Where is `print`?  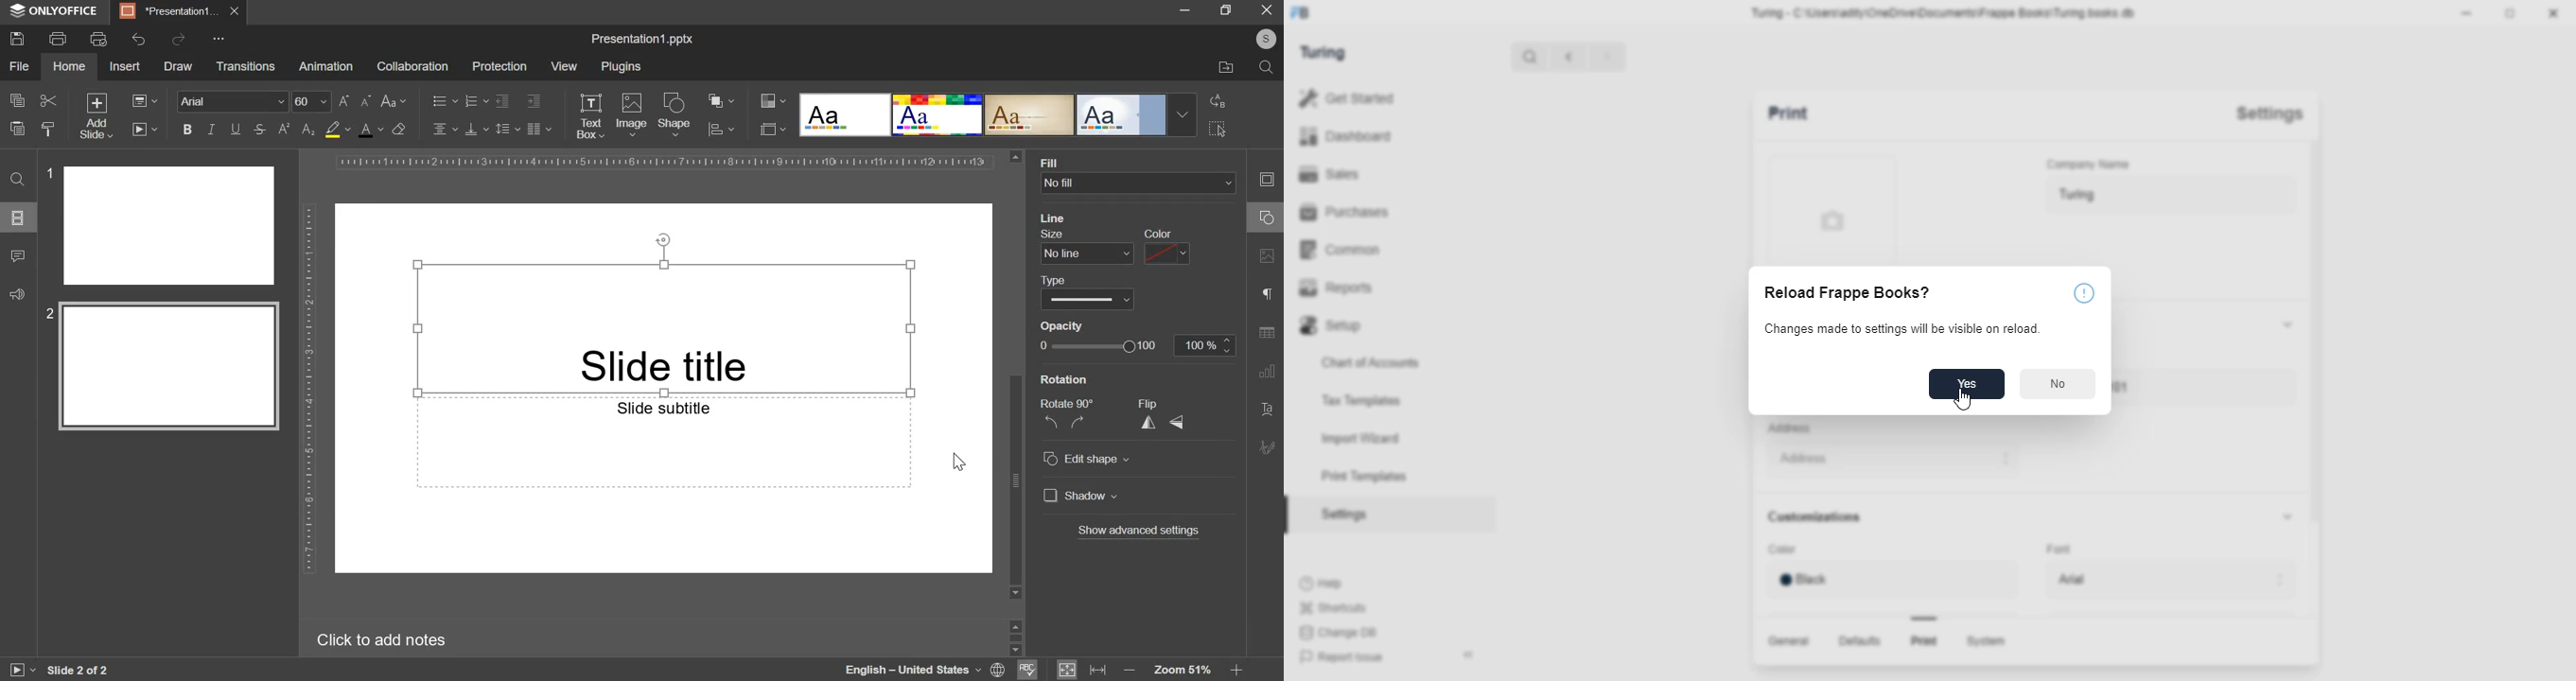 print is located at coordinates (57, 37).